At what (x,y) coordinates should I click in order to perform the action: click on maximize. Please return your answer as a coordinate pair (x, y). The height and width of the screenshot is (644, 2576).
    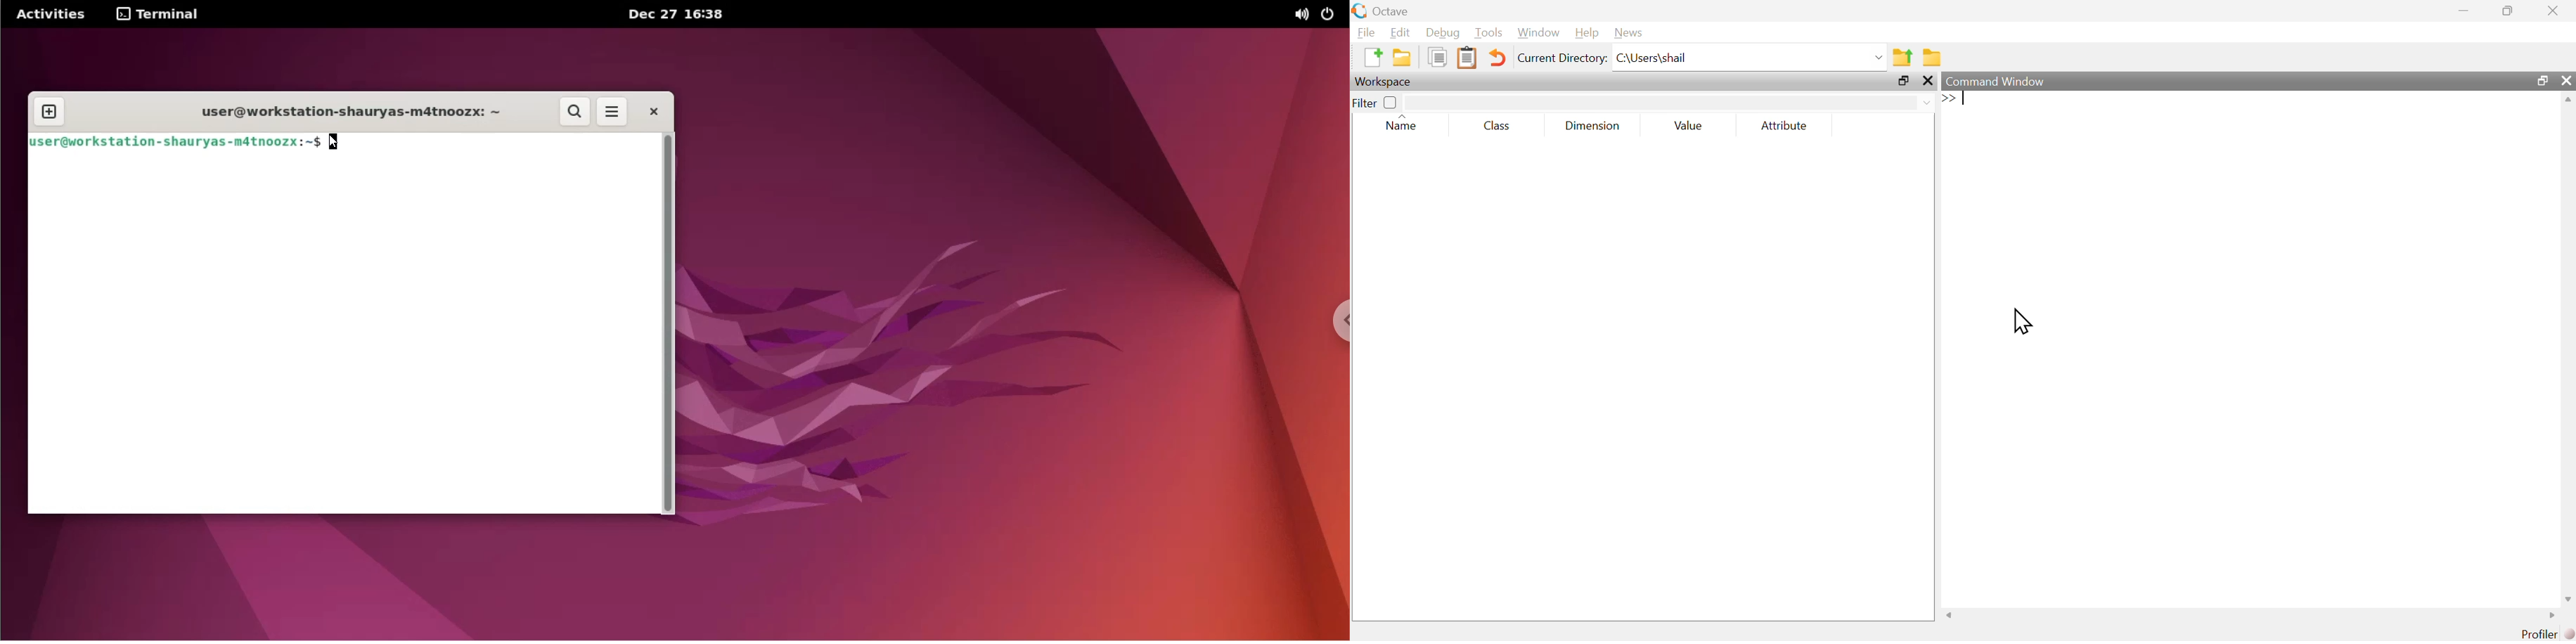
    Looking at the image, I should click on (2543, 81).